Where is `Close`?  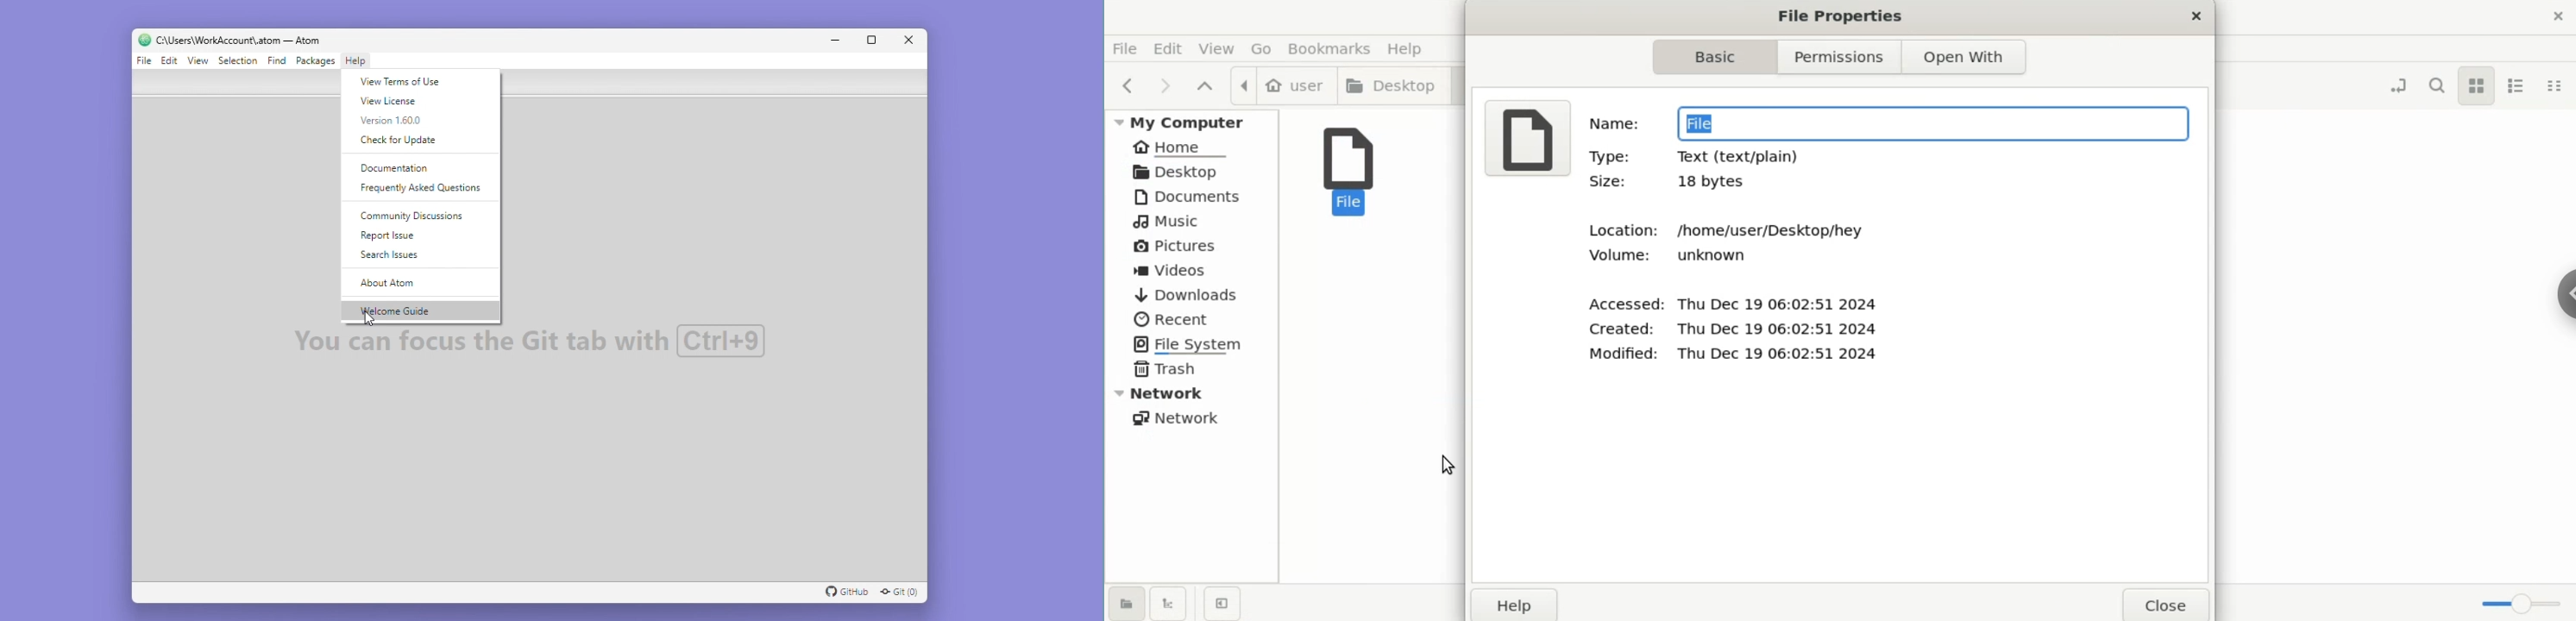
Close is located at coordinates (907, 41).